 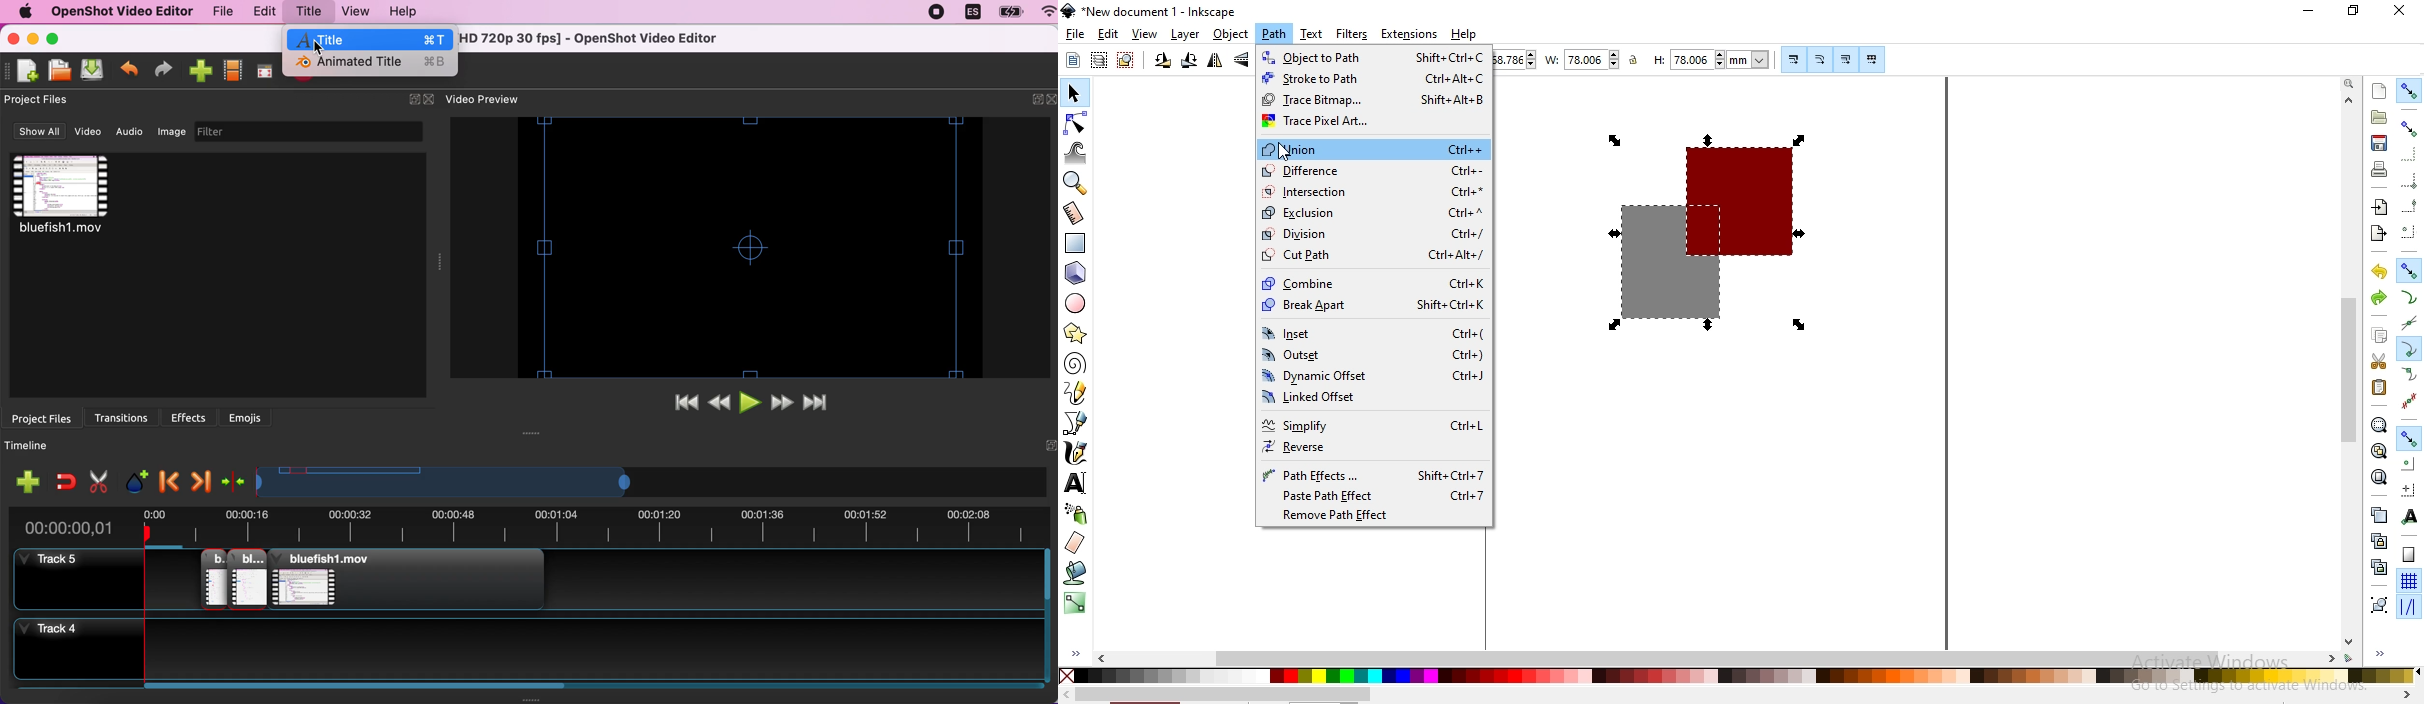 I want to click on deselect selected objects or nodes, so click(x=1128, y=60).